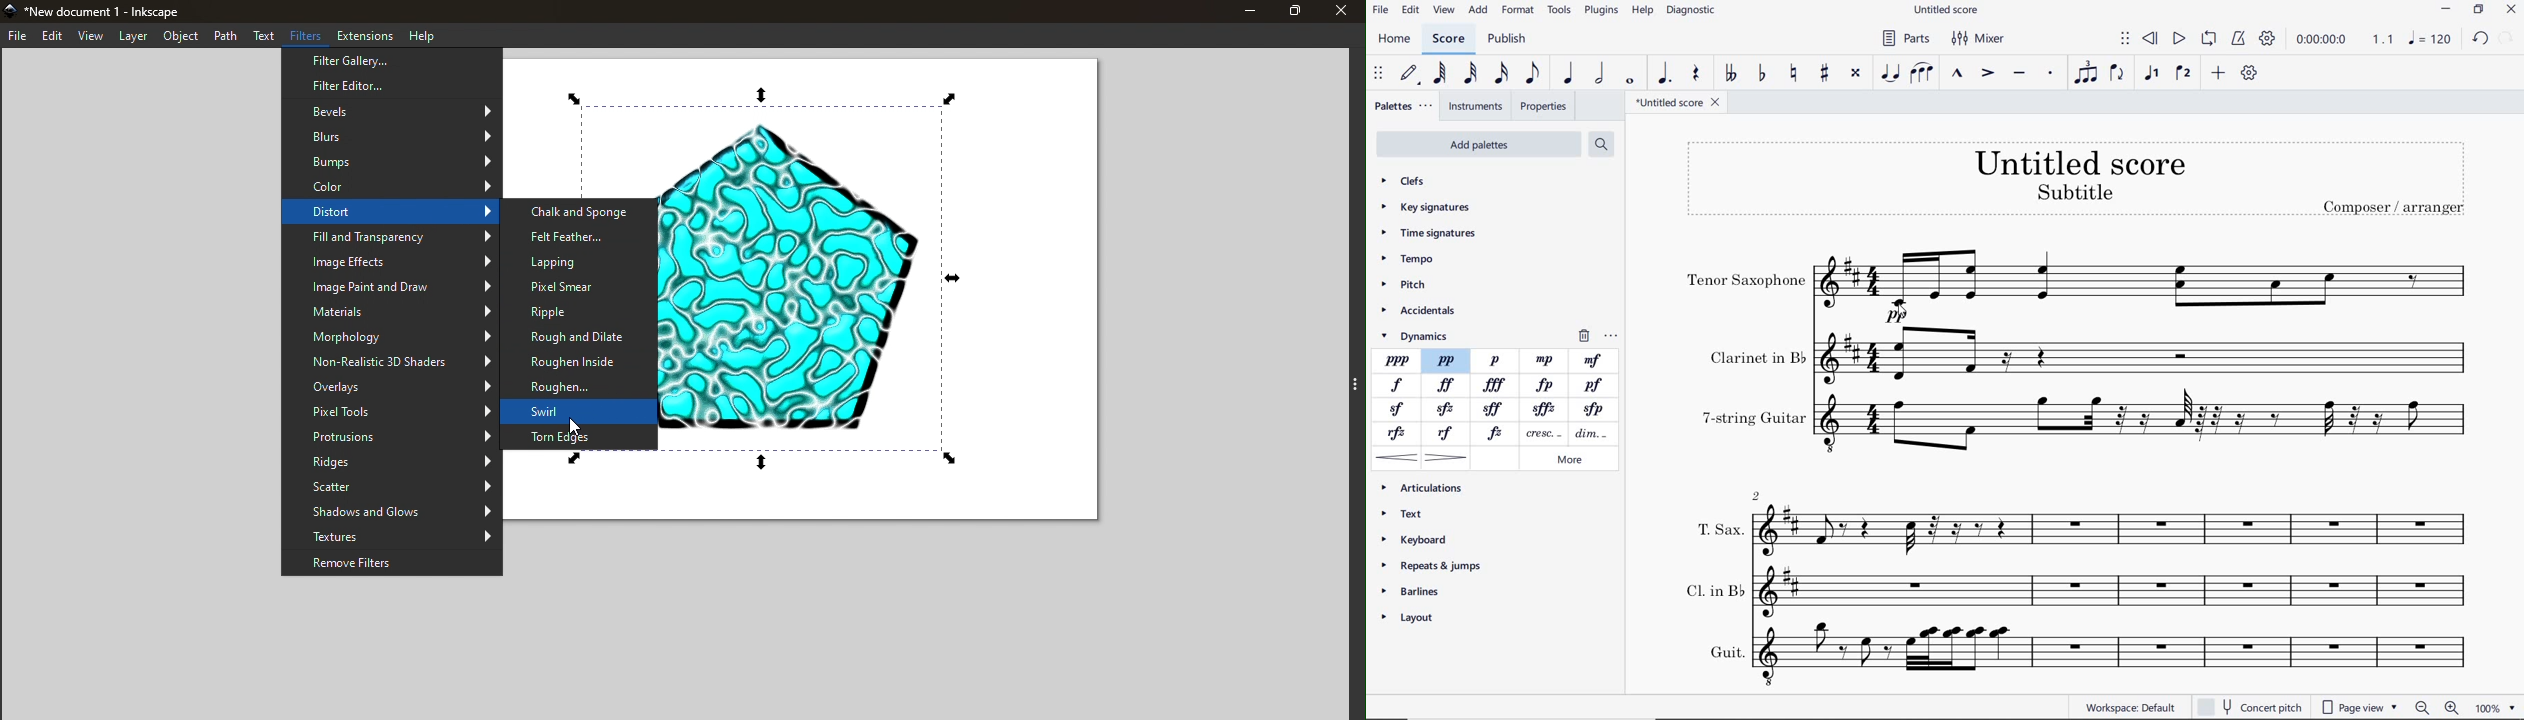 The image size is (2548, 728). What do you see at coordinates (1725, 652) in the screenshot?
I see `text` at bounding box center [1725, 652].